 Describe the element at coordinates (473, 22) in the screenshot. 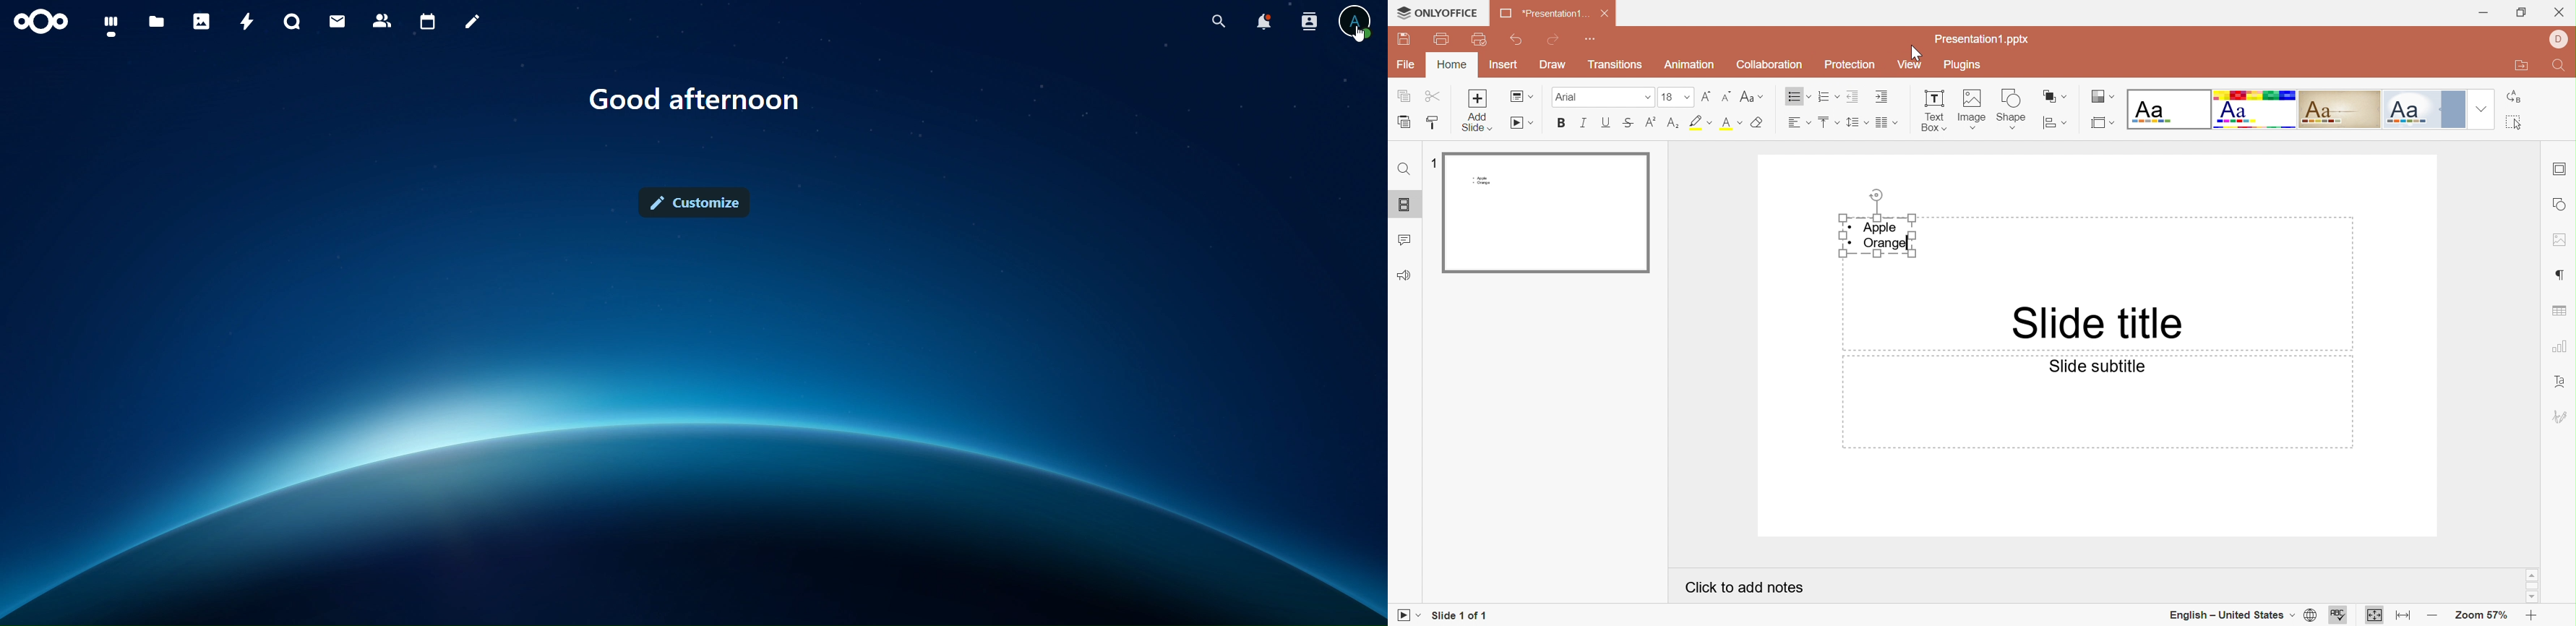

I see `notes` at that location.